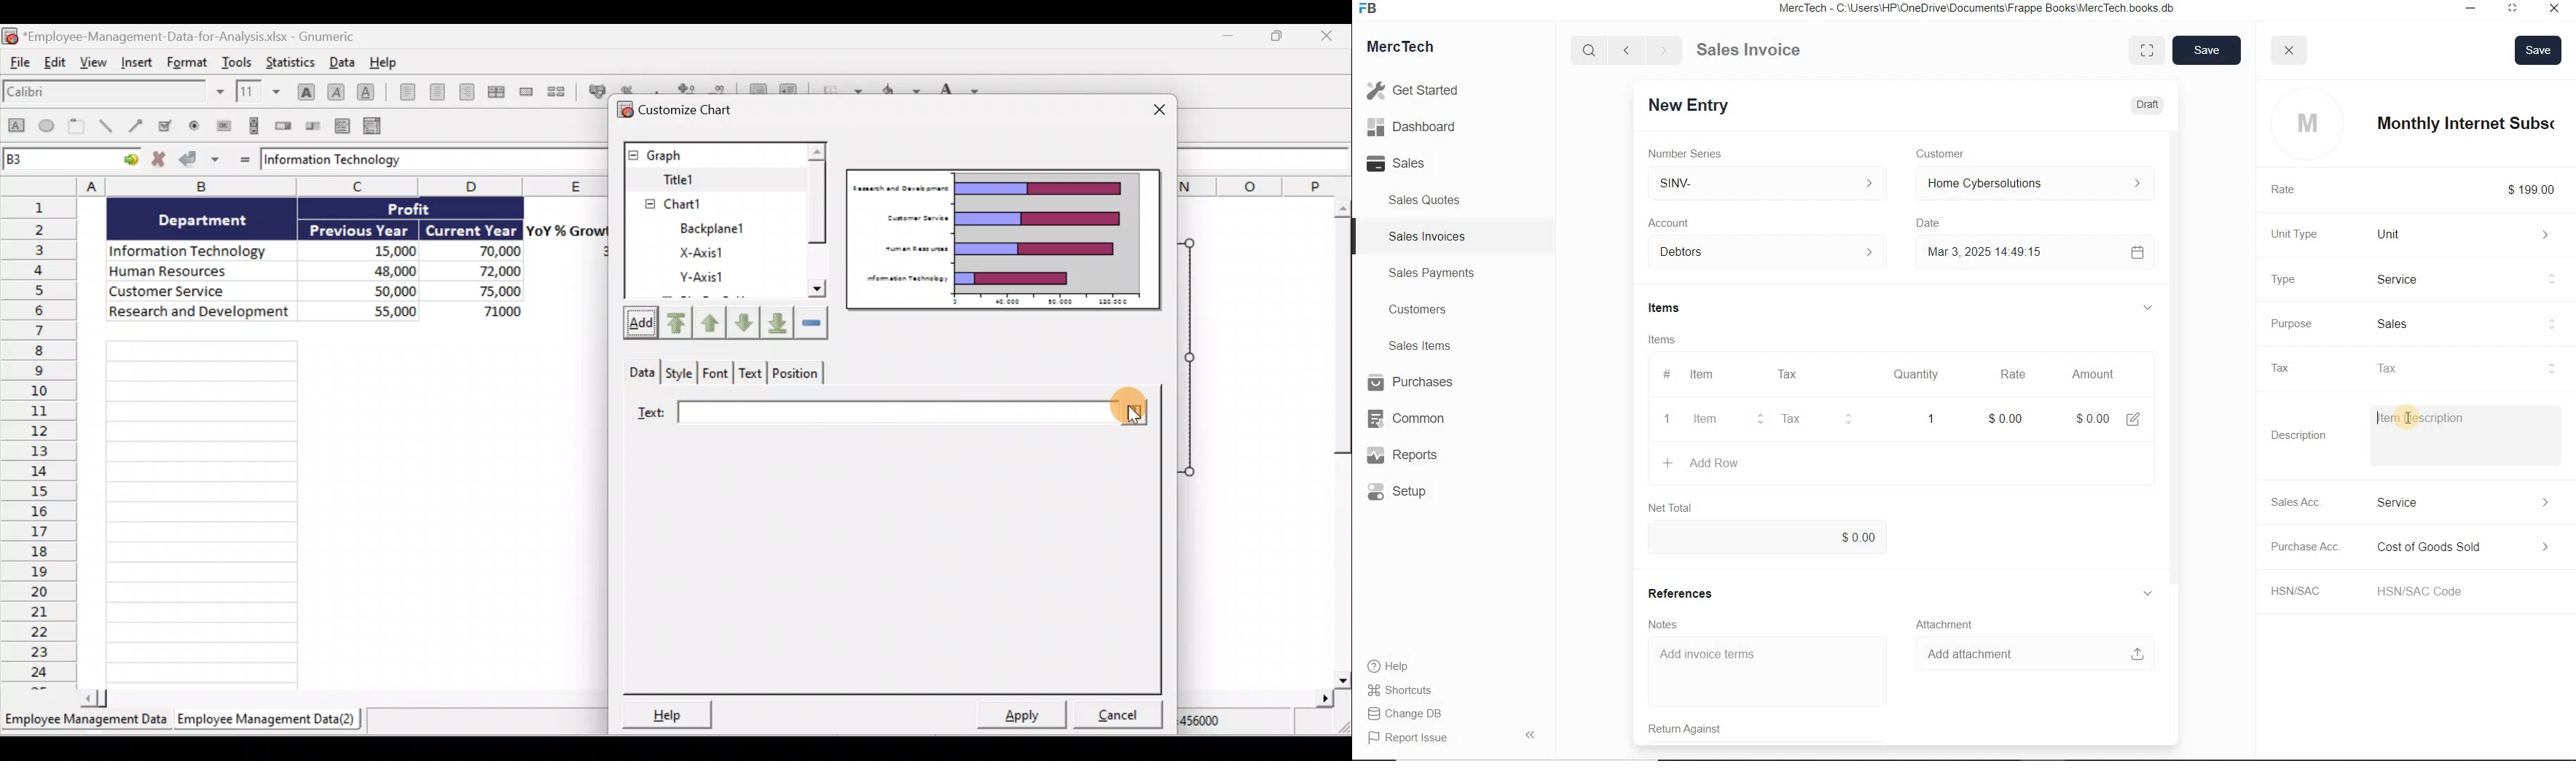 The width and height of the screenshot is (2576, 784). Describe the element at coordinates (2296, 591) in the screenshot. I see `HSN/SAC` at that location.